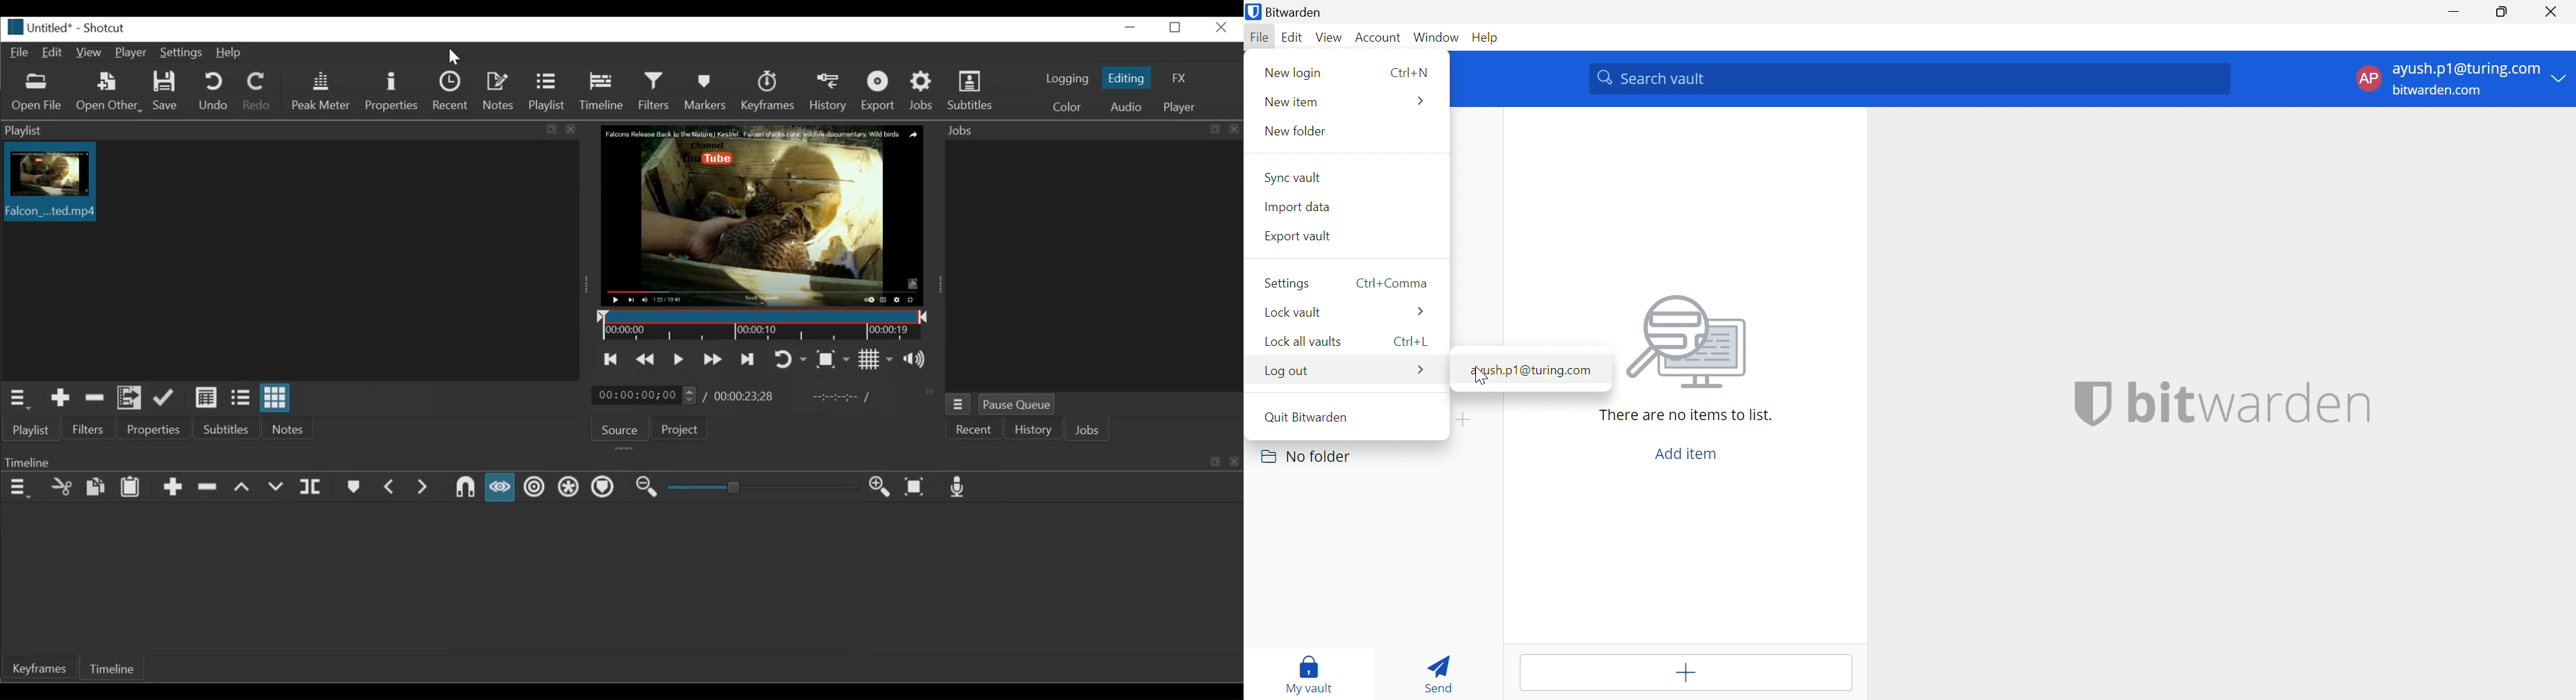 This screenshot has width=2576, height=700. I want to click on Snap (not enabled), so click(463, 487).